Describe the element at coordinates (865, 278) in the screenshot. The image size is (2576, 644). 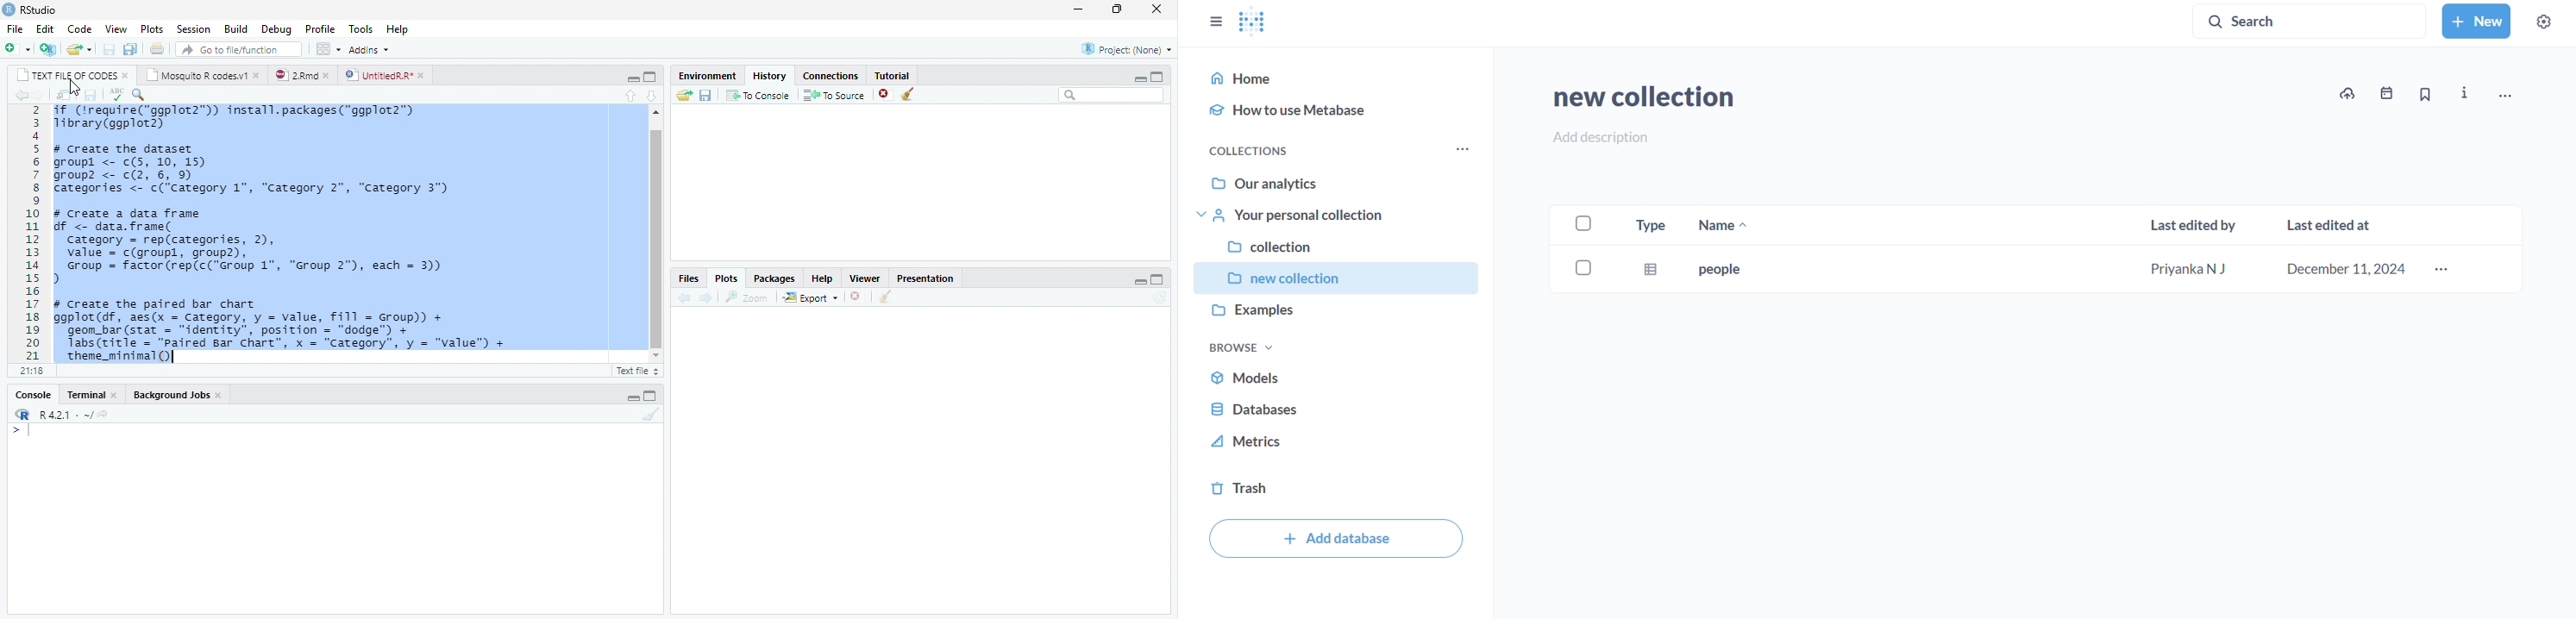
I see `viewer` at that location.